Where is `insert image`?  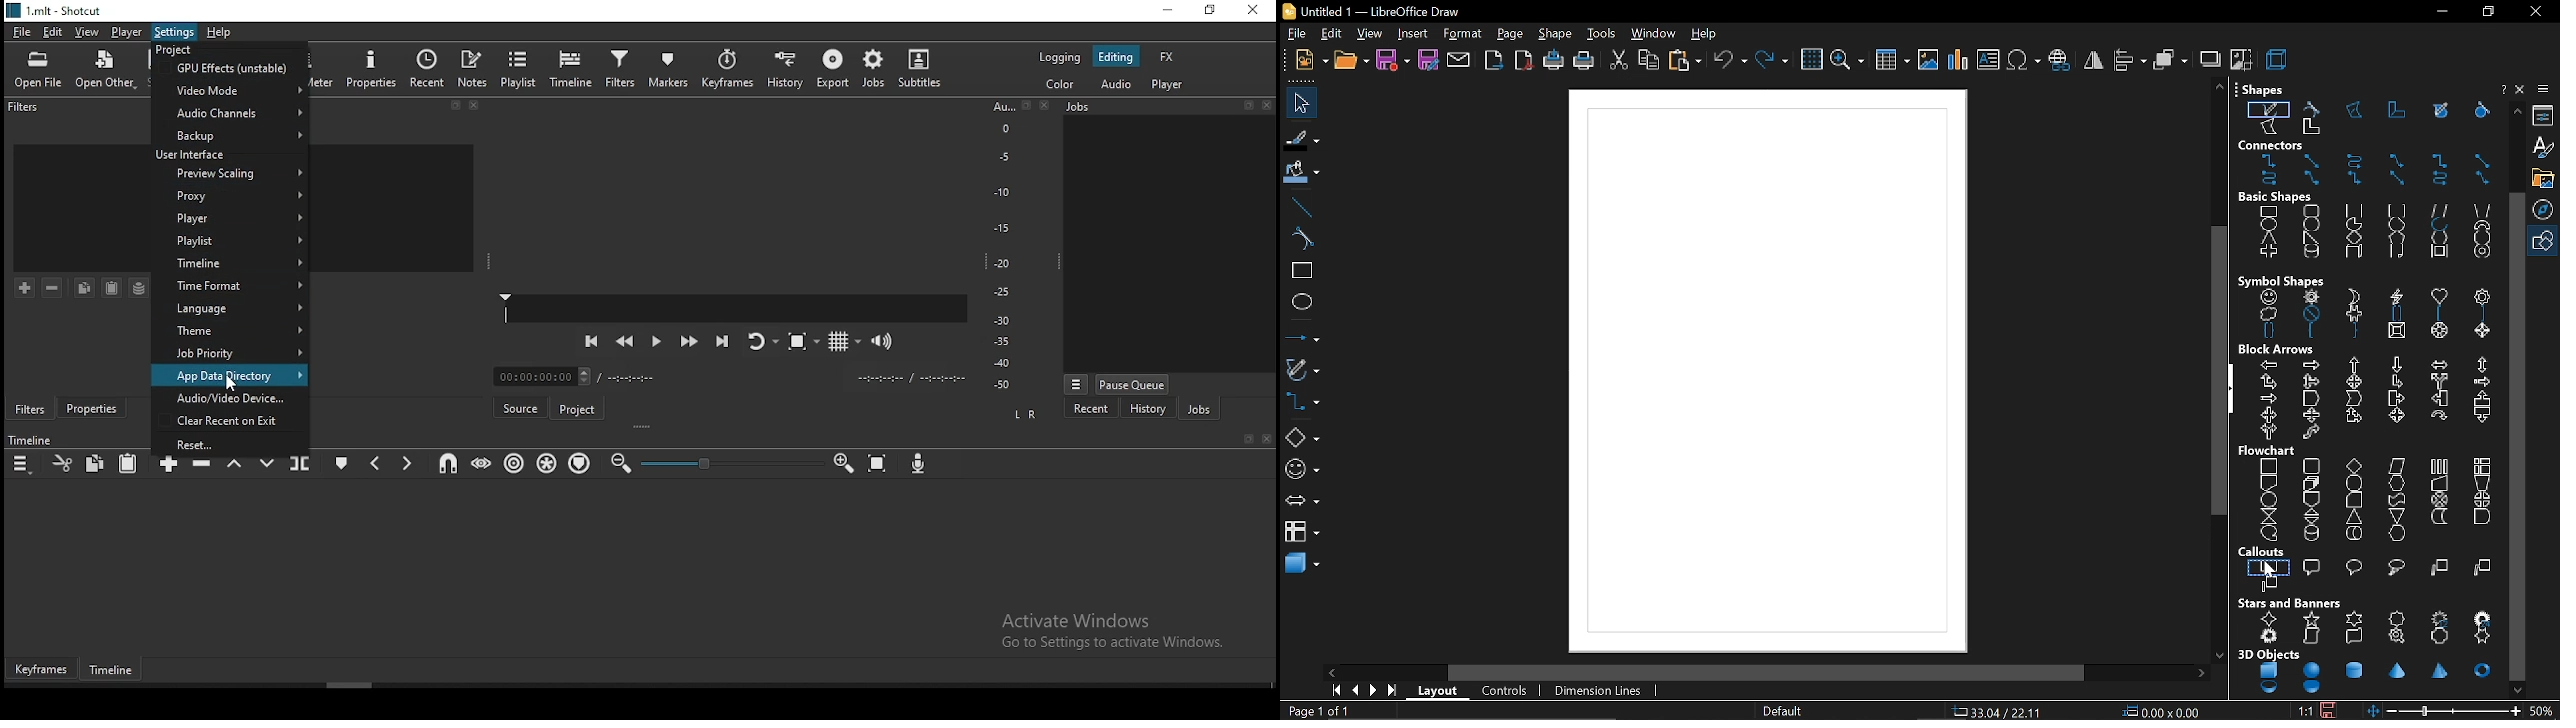
insert image is located at coordinates (1927, 62).